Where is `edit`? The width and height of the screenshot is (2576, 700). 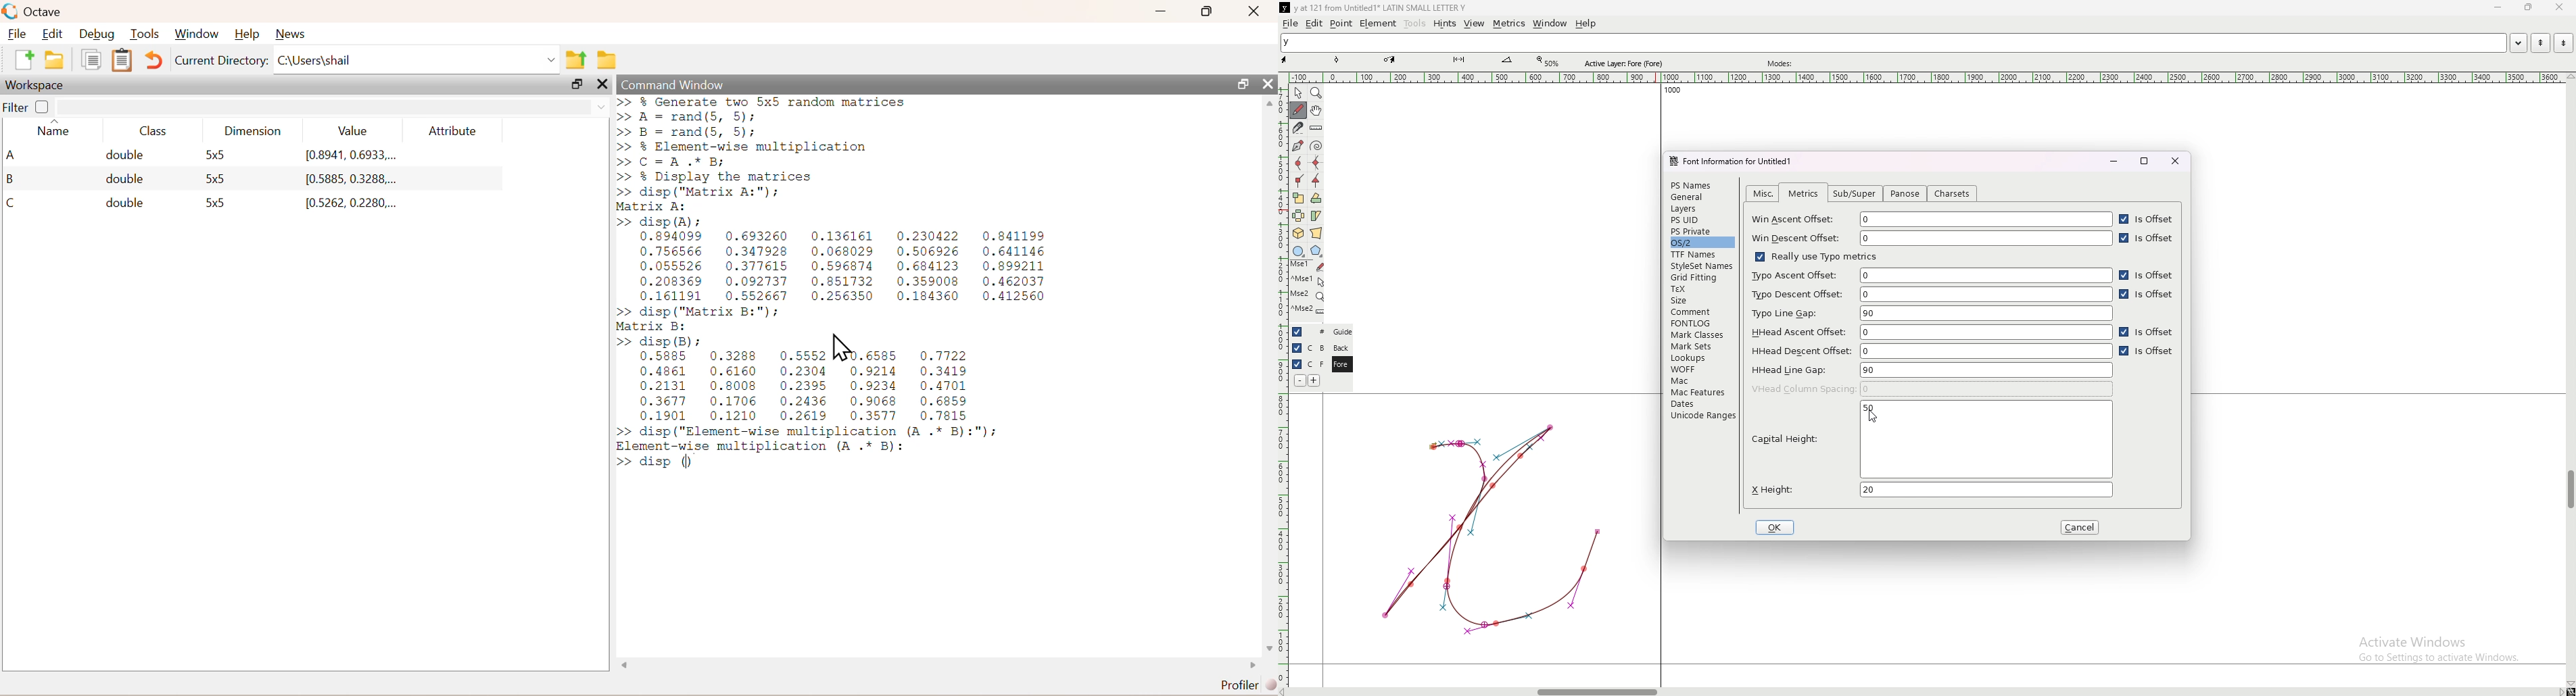
edit is located at coordinates (1314, 24).